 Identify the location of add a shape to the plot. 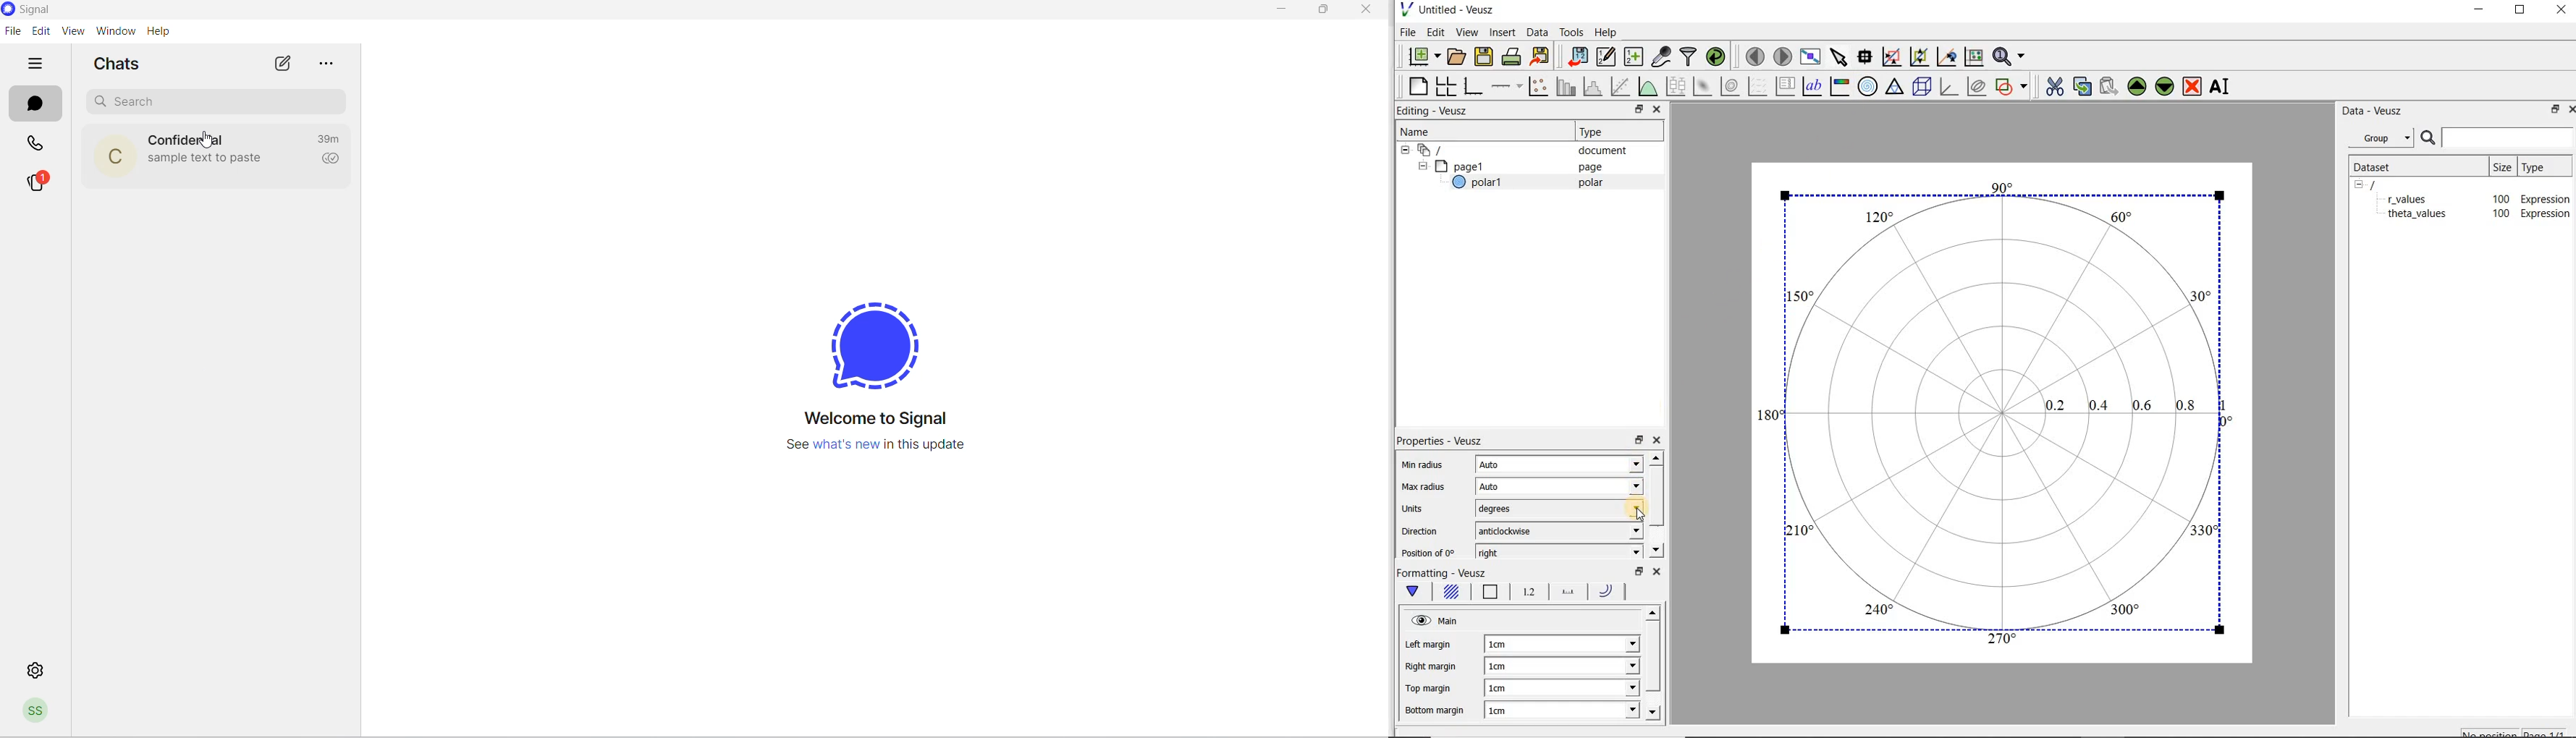
(2013, 85).